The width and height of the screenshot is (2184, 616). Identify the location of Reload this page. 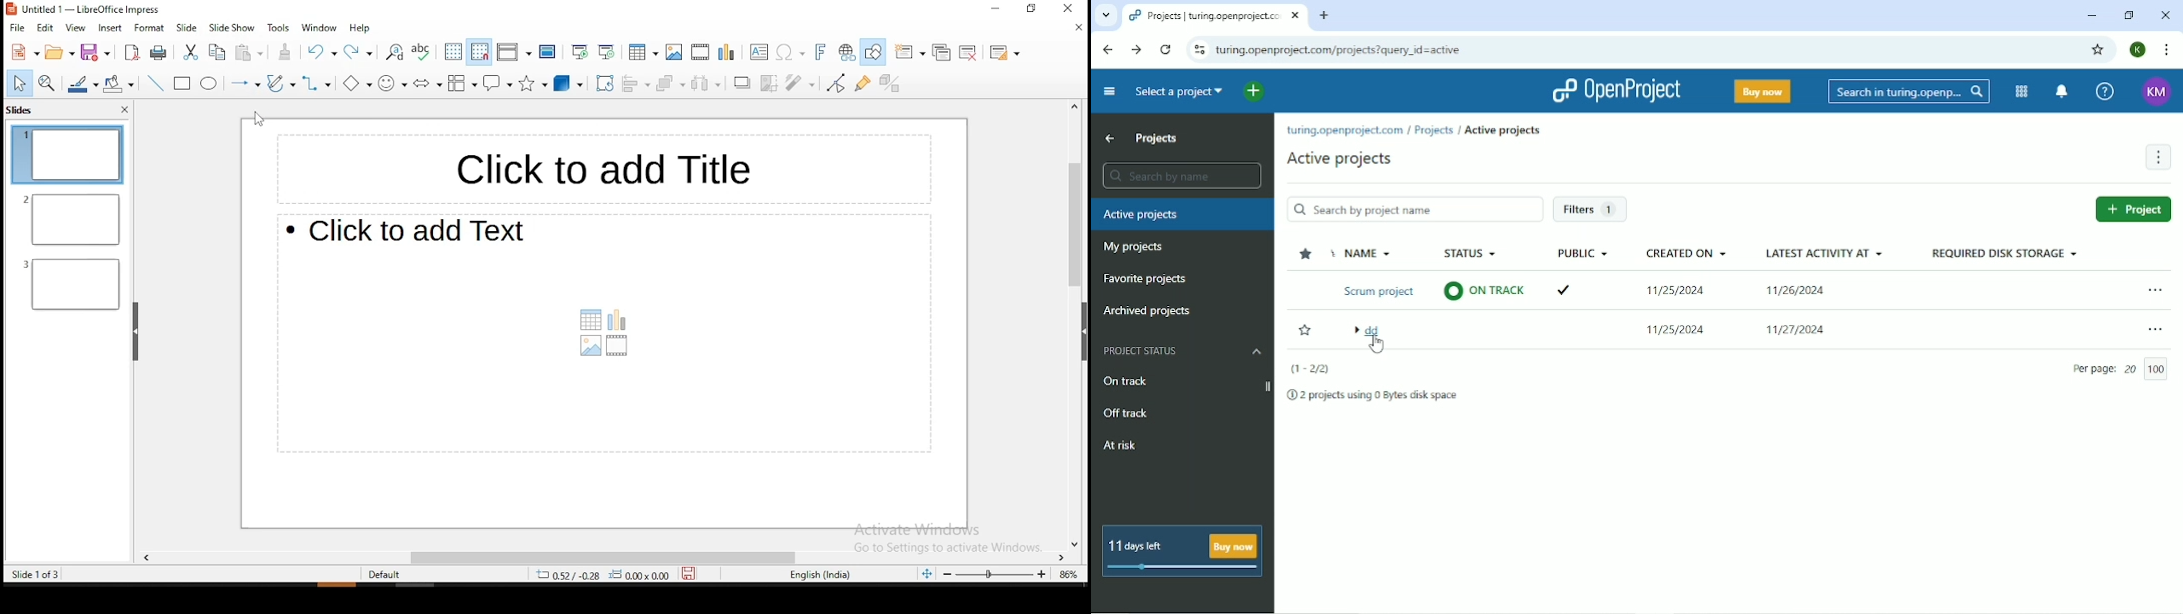
(1165, 48).